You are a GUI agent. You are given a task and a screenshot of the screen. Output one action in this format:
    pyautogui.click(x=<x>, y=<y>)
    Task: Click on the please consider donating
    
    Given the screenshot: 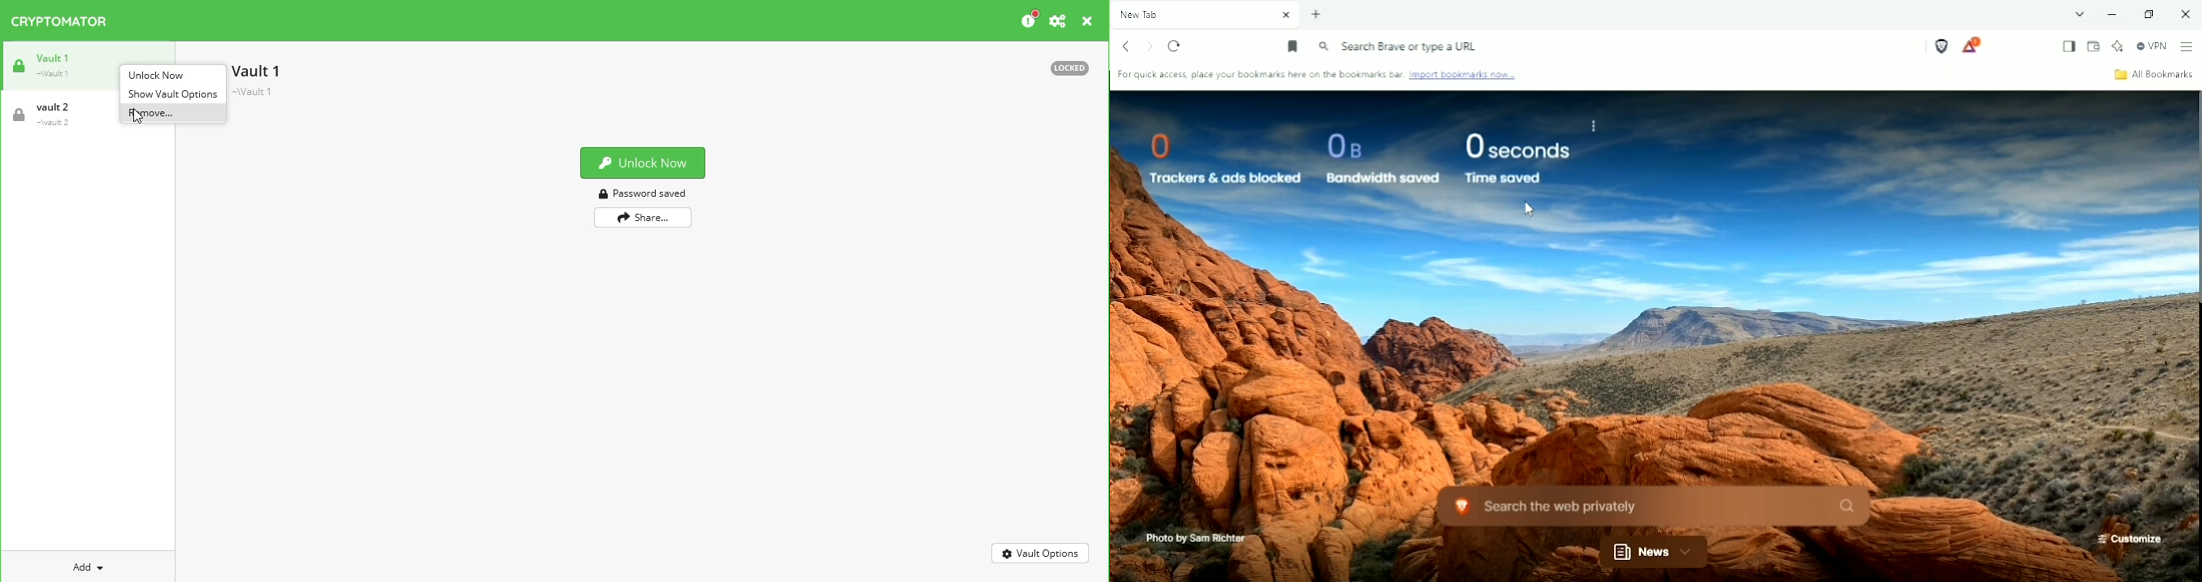 What is the action you would take?
    pyautogui.click(x=1029, y=20)
    